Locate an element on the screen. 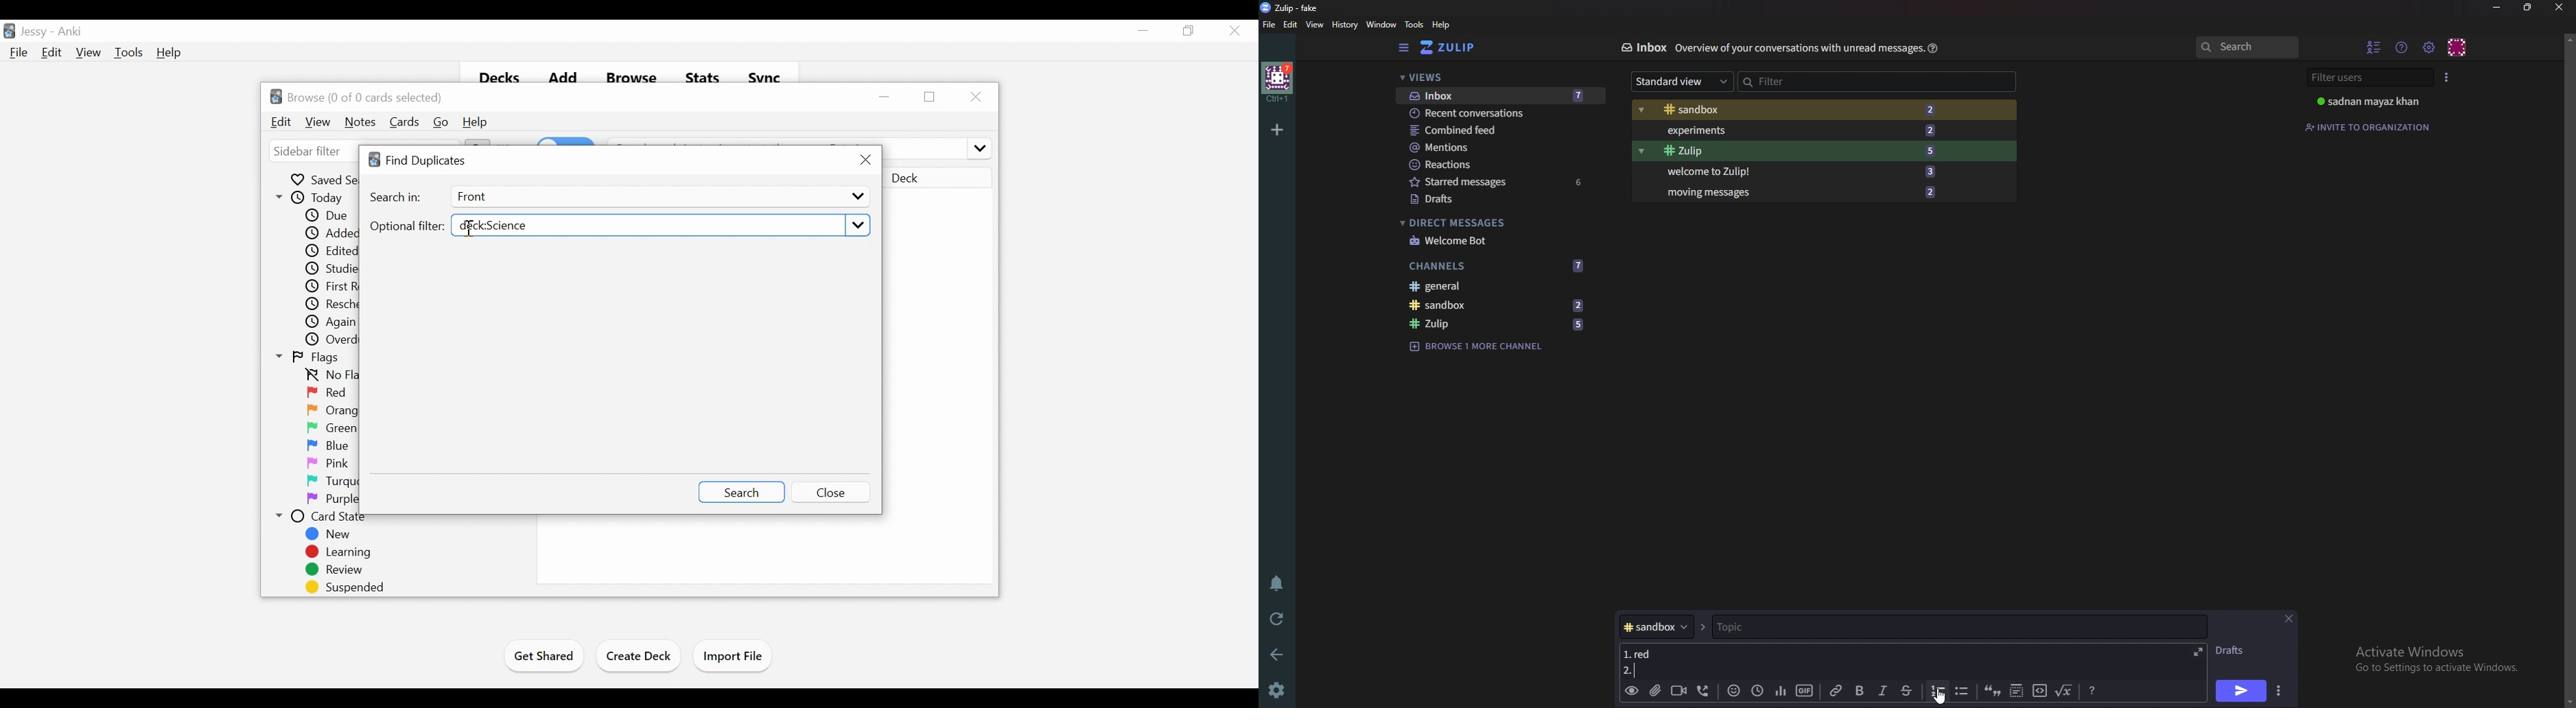  Cards is located at coordinates (406, 122).